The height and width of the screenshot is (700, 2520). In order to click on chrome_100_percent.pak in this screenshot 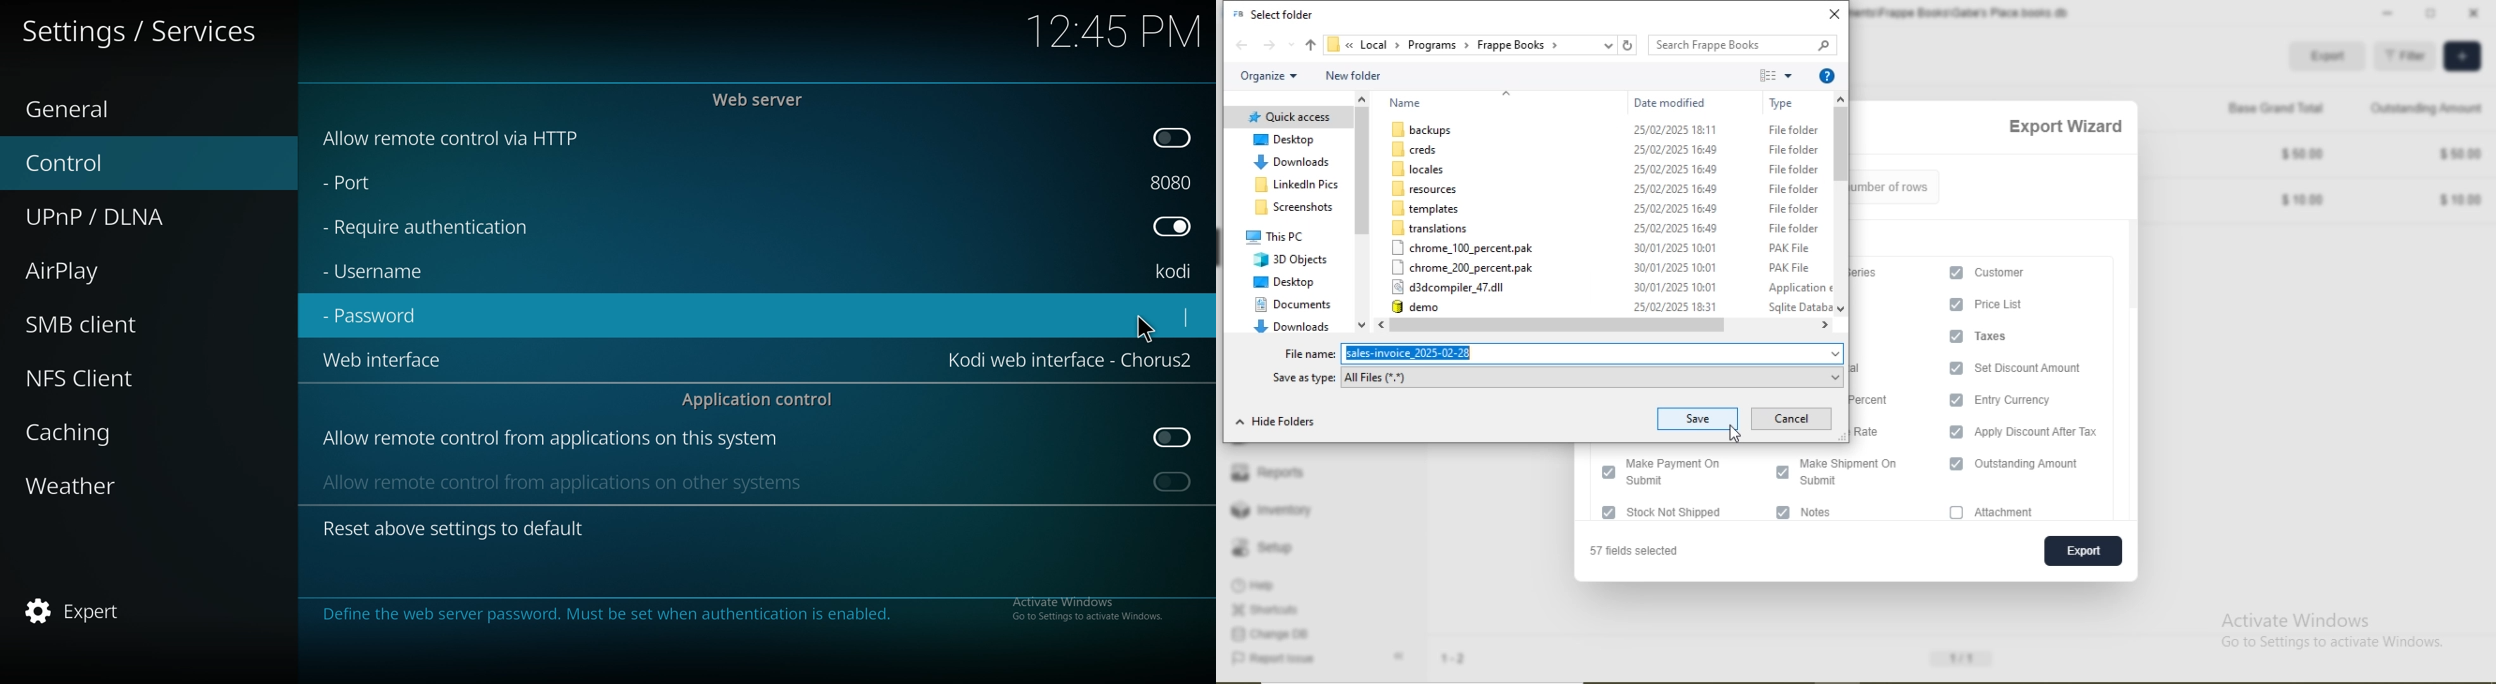, I will do `click(1467, 248)`.